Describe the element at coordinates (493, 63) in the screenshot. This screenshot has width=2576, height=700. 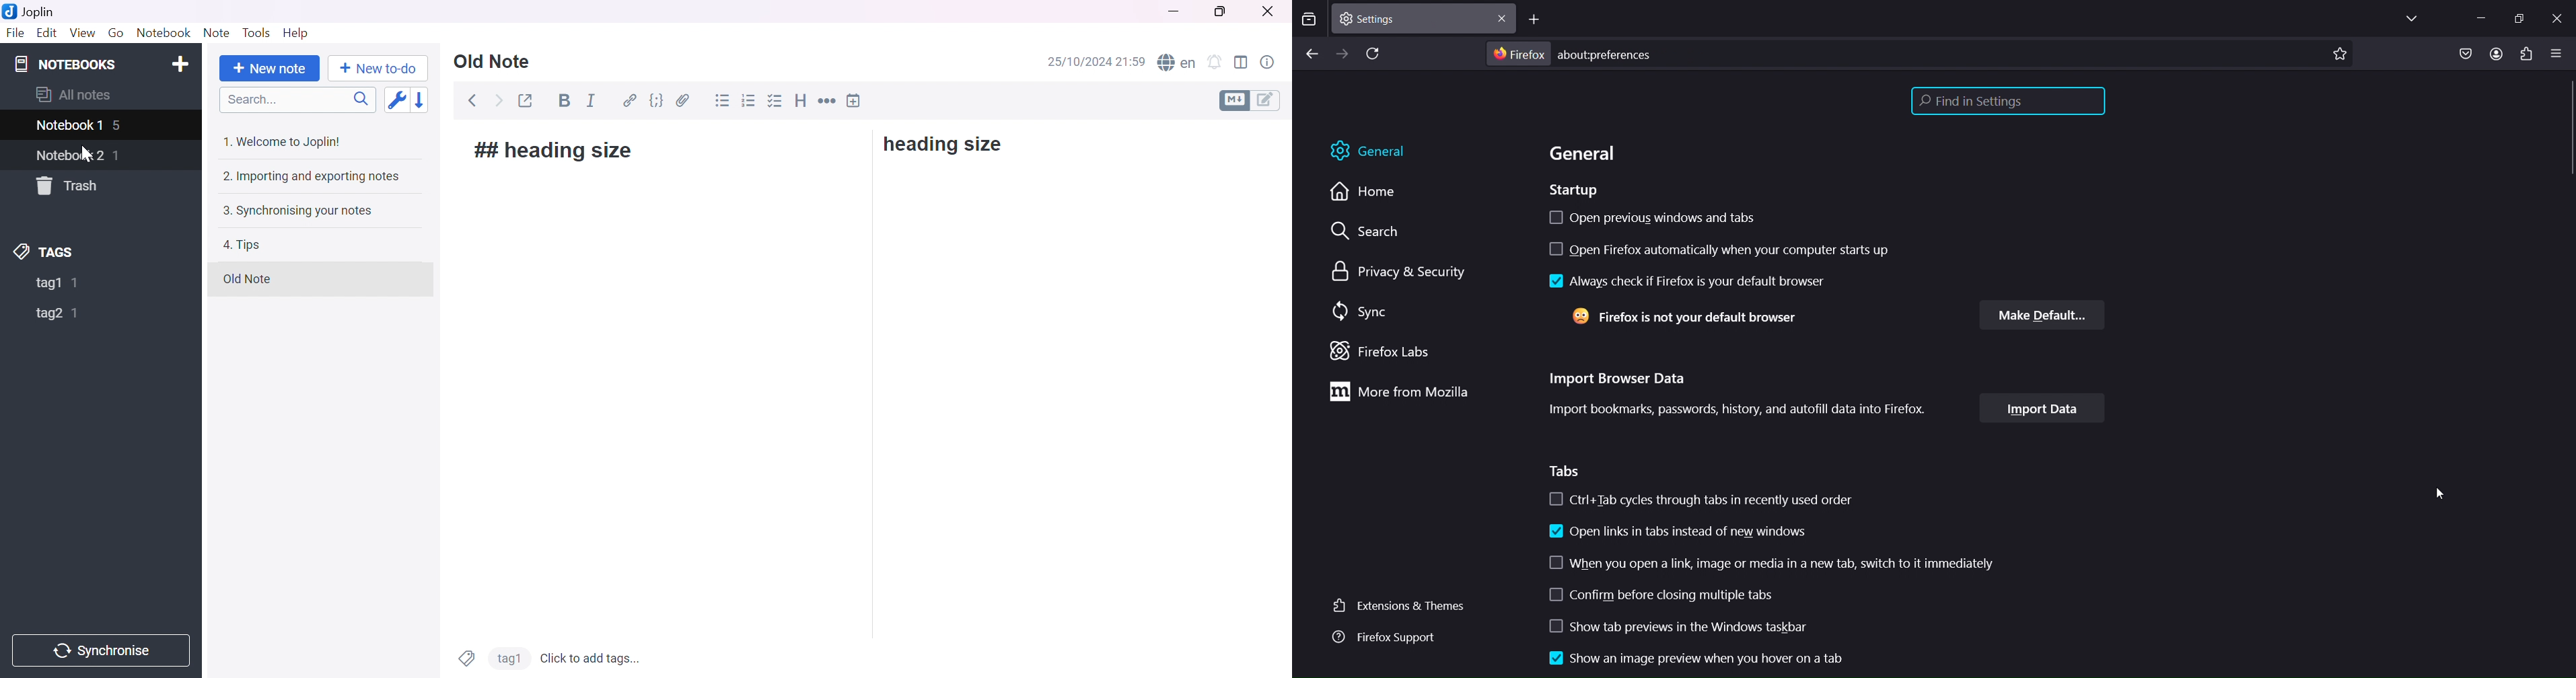
I see `Note` at that location.